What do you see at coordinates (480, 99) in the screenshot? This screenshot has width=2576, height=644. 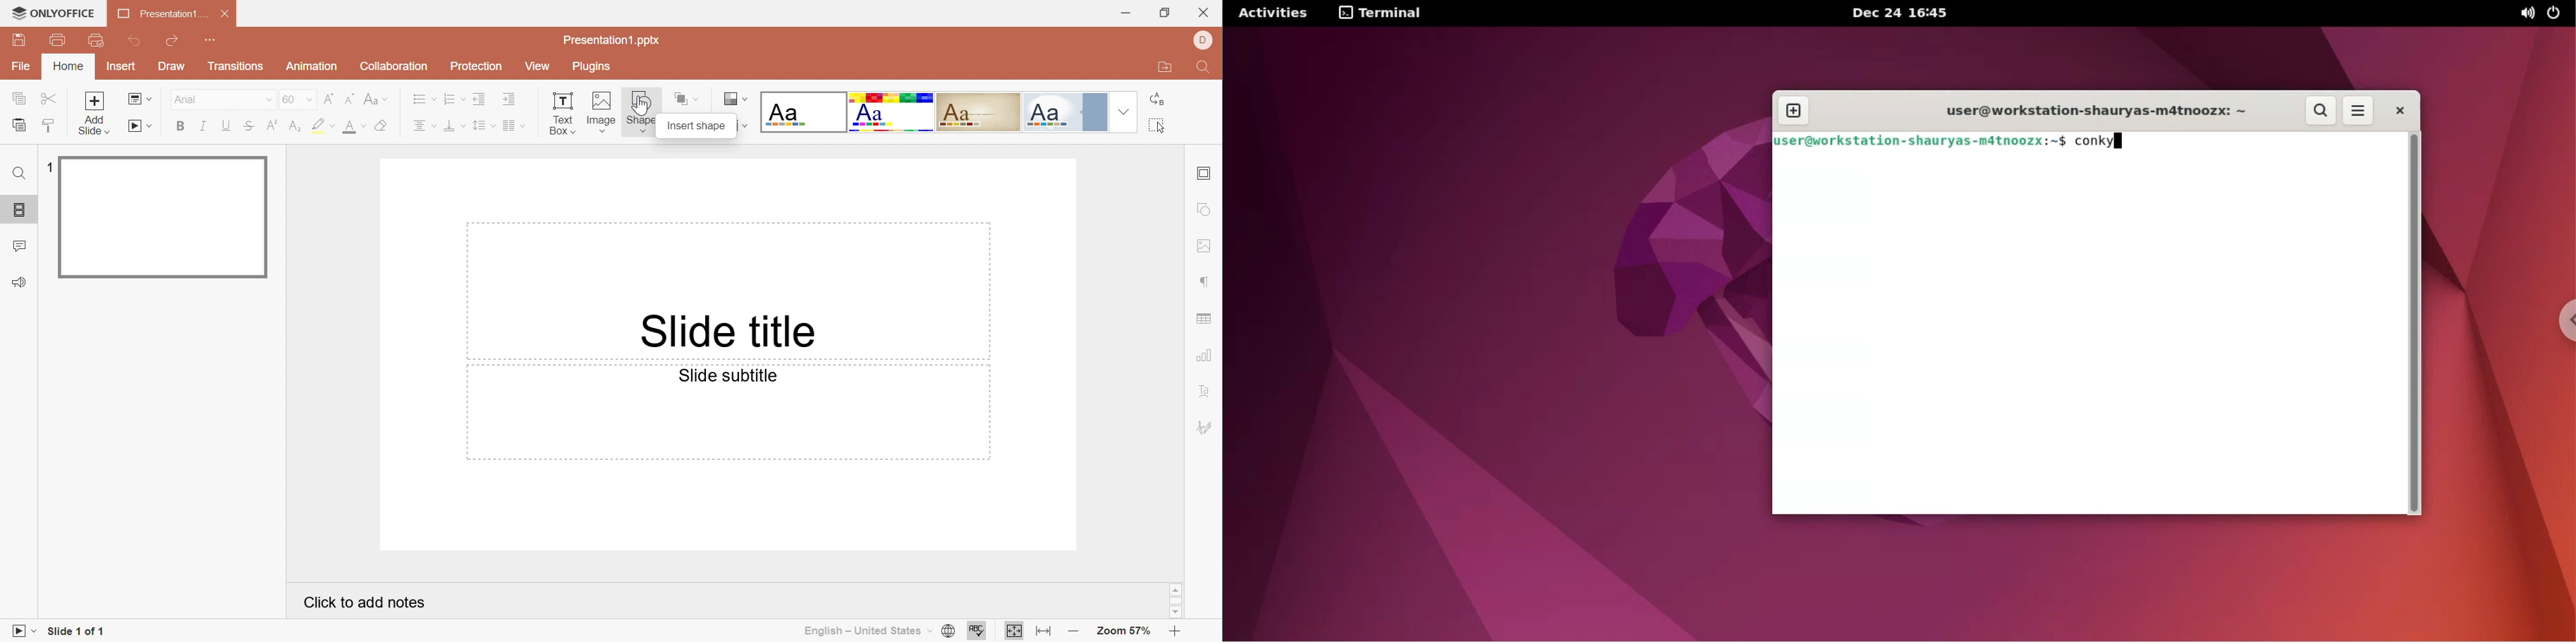 I see `Decrease indent` at bounding box center [480, 99].